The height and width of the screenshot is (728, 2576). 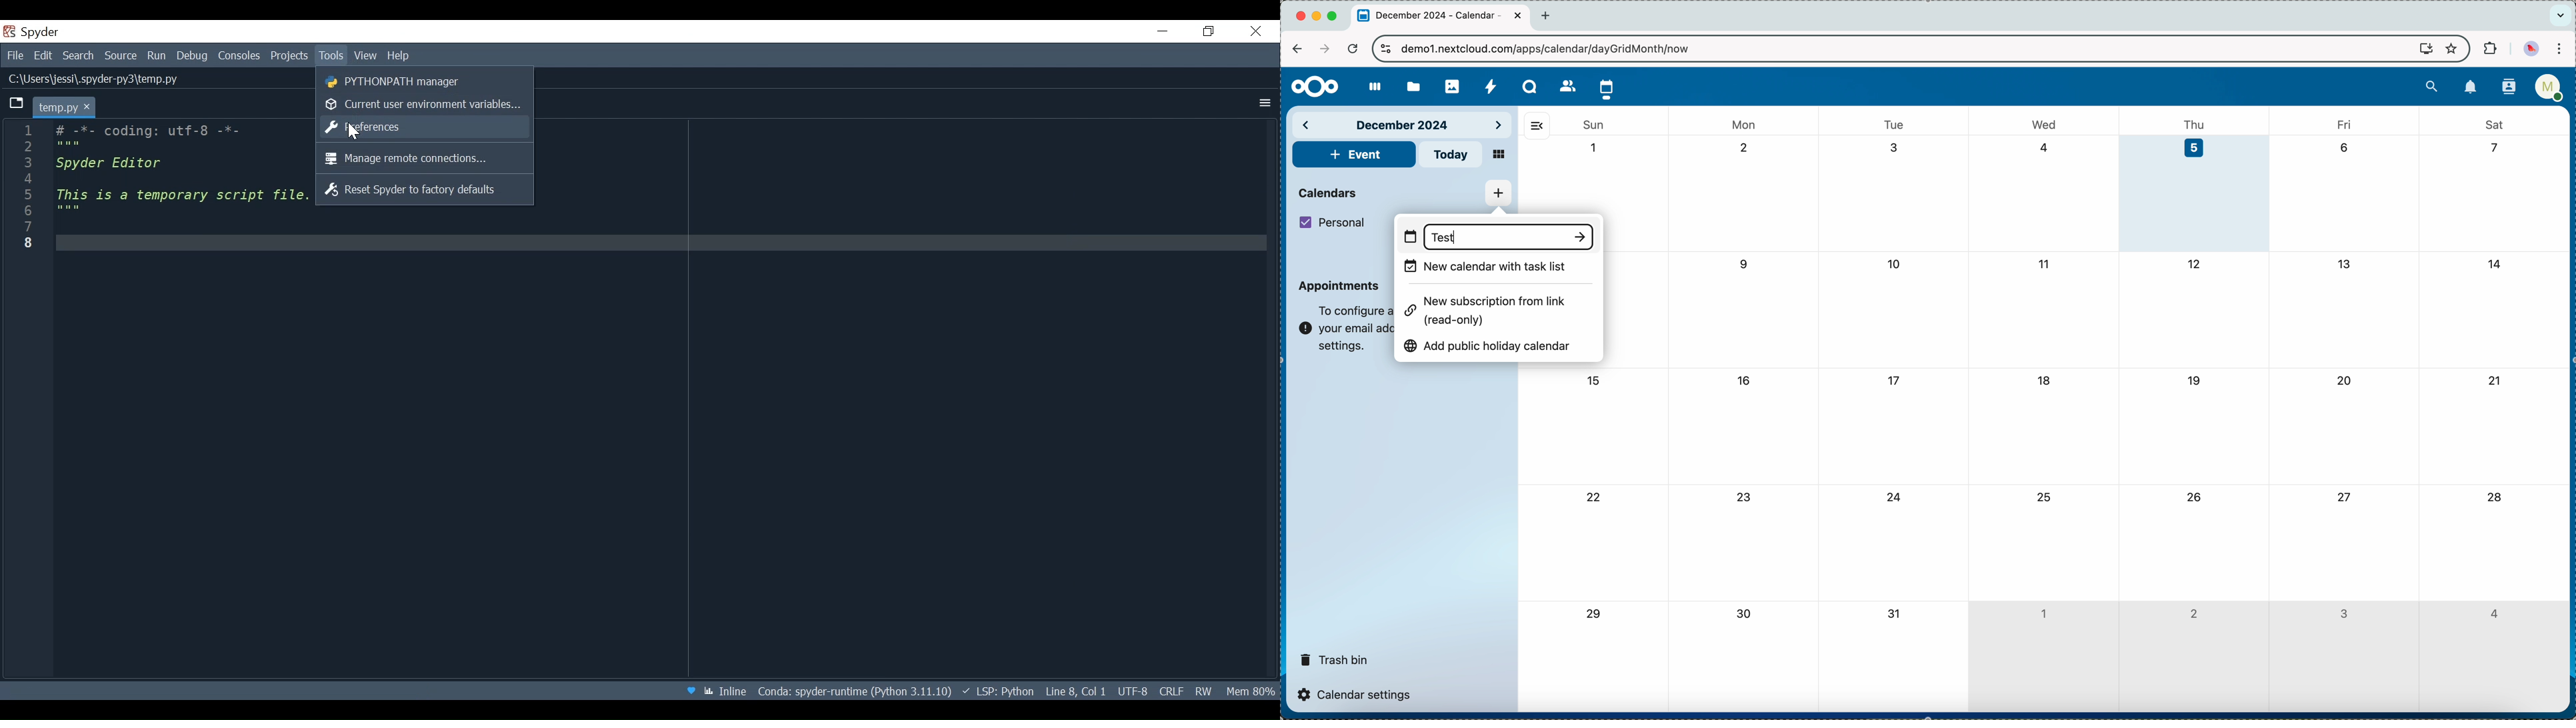 I want to click on Debug, so click(x=194, y=57).